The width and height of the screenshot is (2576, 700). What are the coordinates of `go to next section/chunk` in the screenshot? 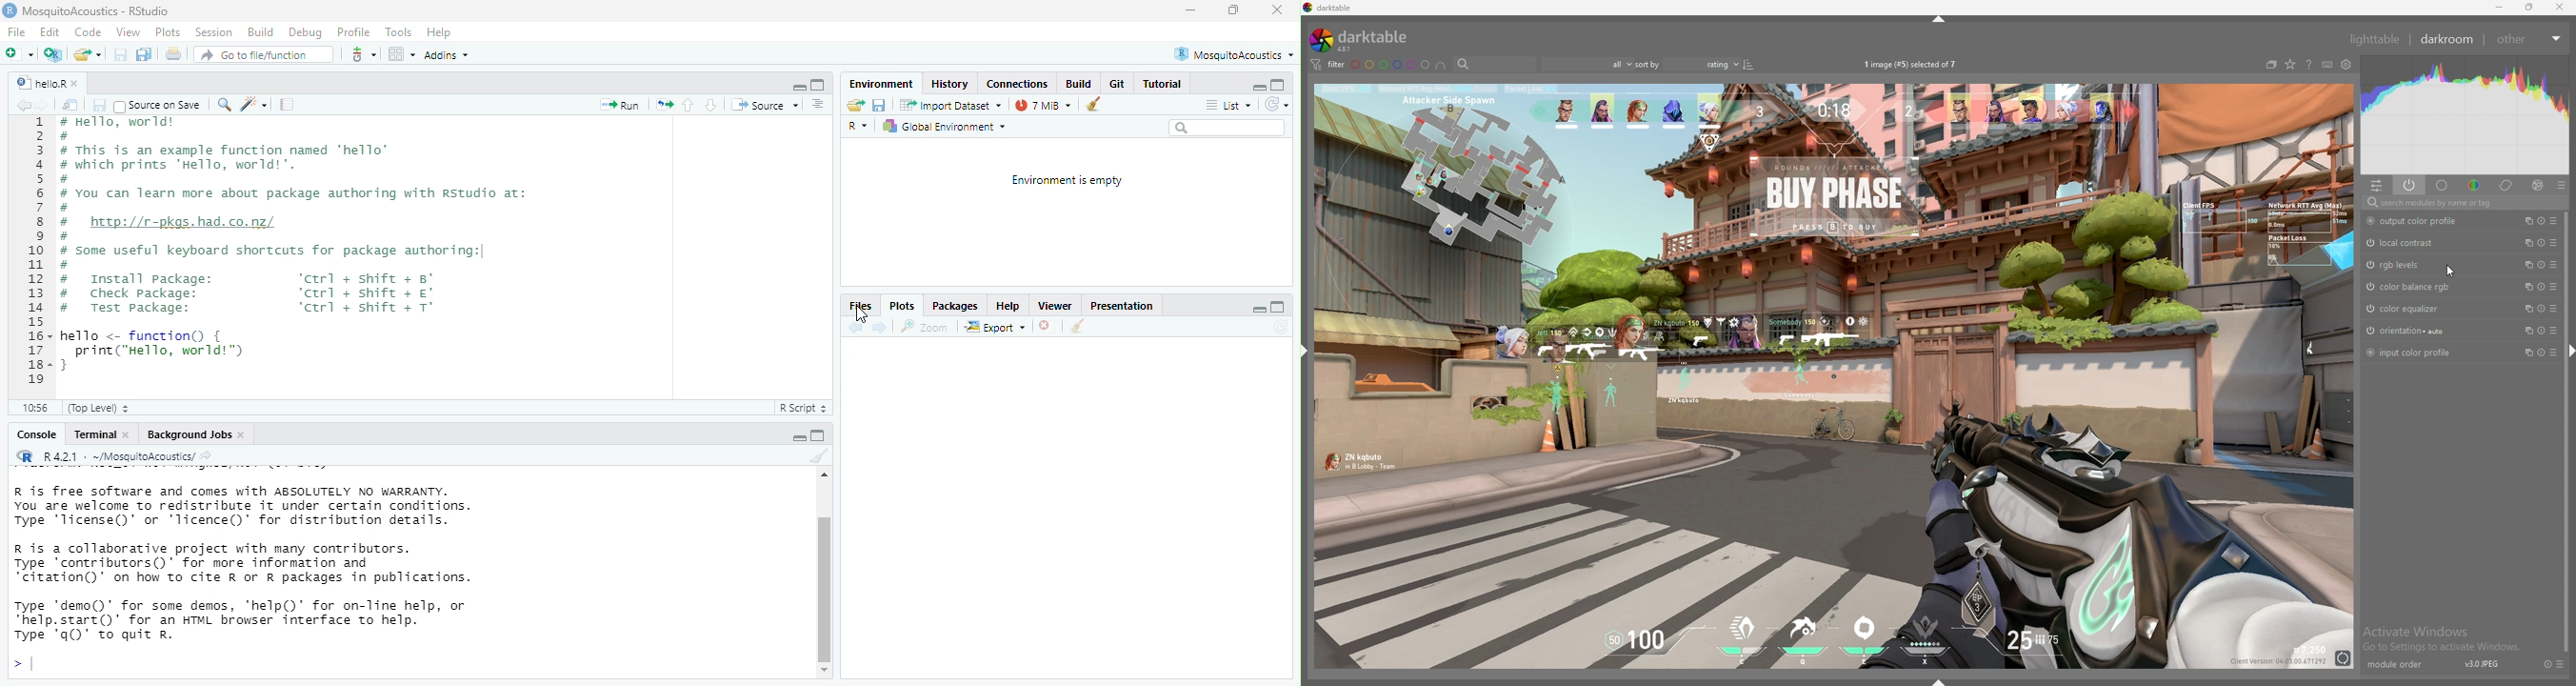 It's located at (712, 107).